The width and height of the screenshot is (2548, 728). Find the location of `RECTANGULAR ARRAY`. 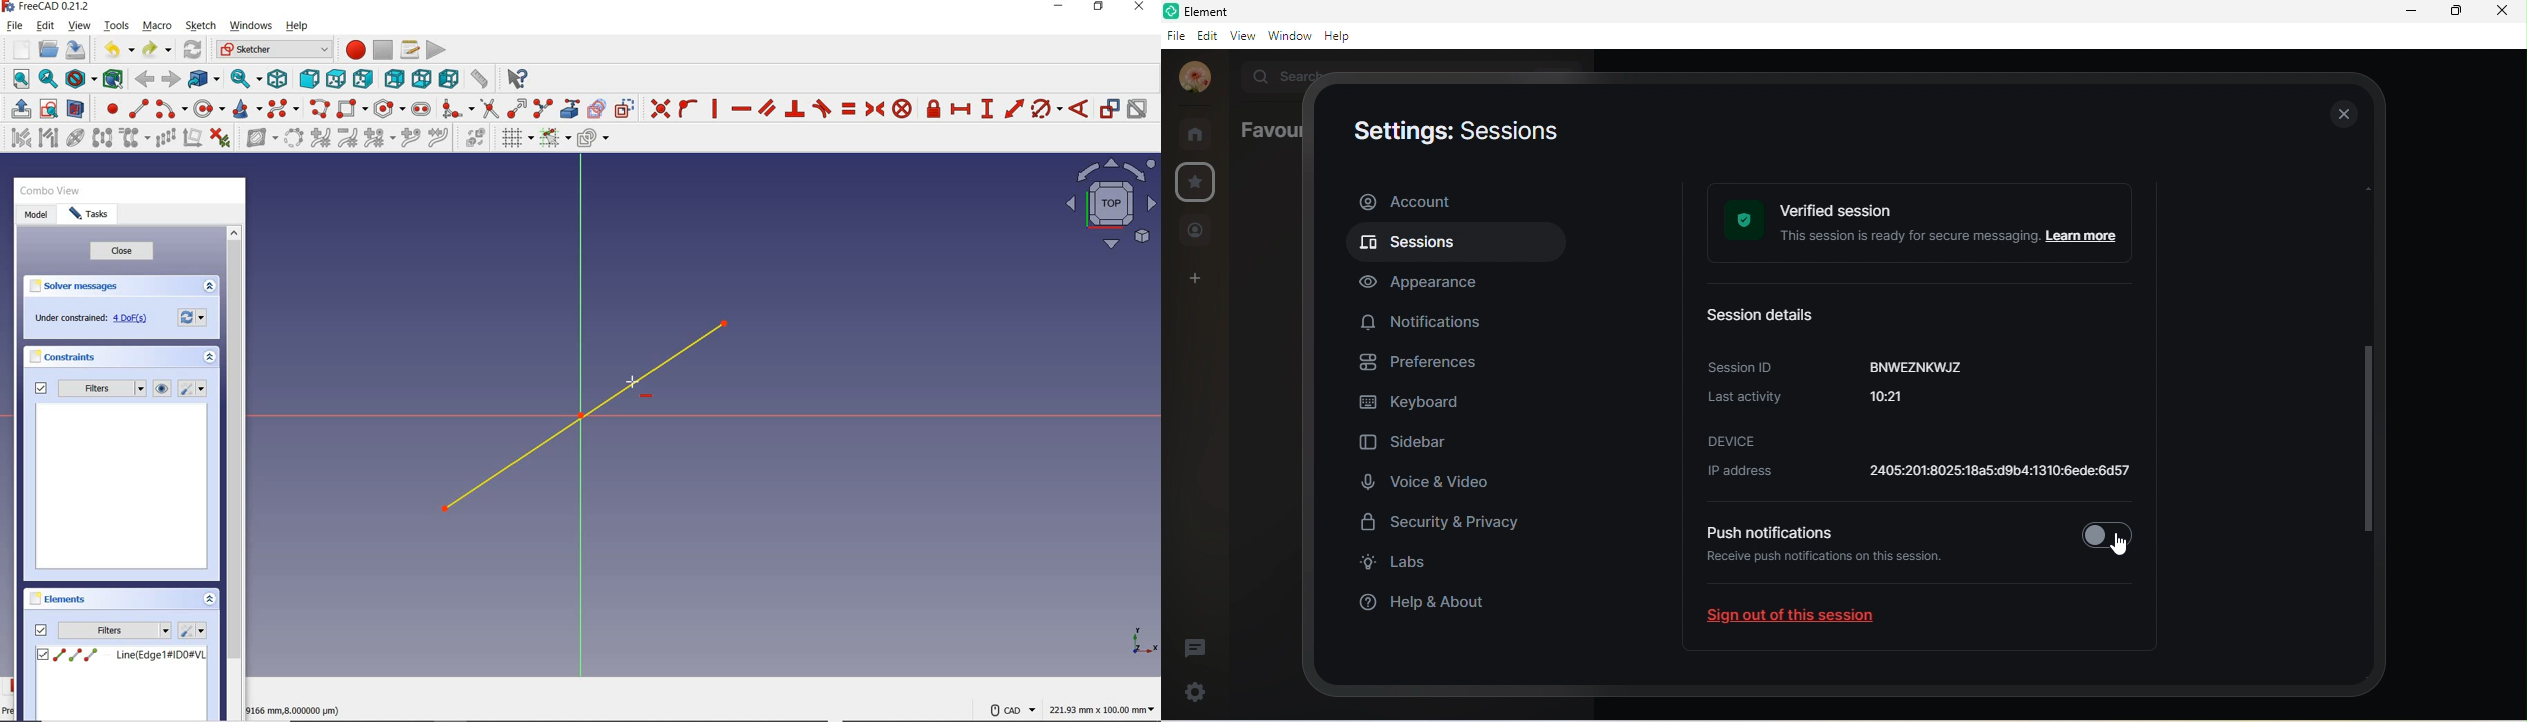

RECTANGULAR ARRAY is located at coordinates (165, 137).